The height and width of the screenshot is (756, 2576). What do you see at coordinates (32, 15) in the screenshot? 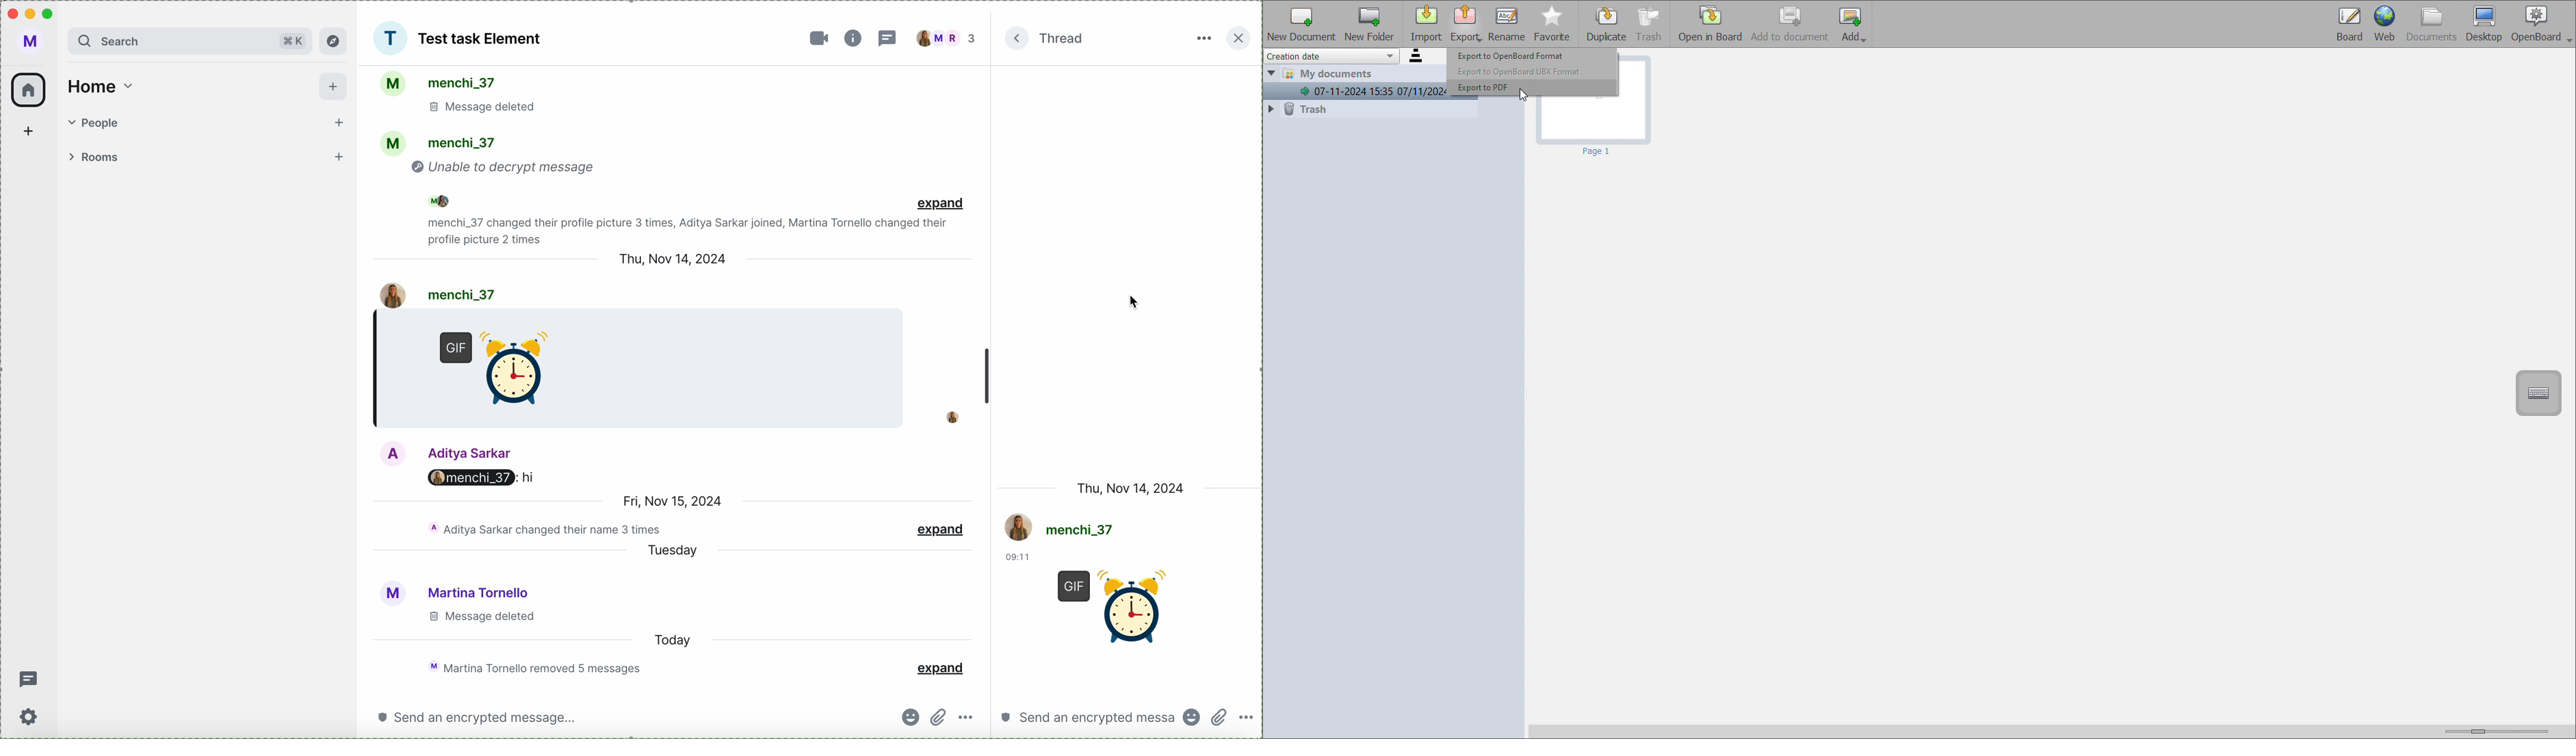
I see `minimize program` at bounding box center [32, 15].